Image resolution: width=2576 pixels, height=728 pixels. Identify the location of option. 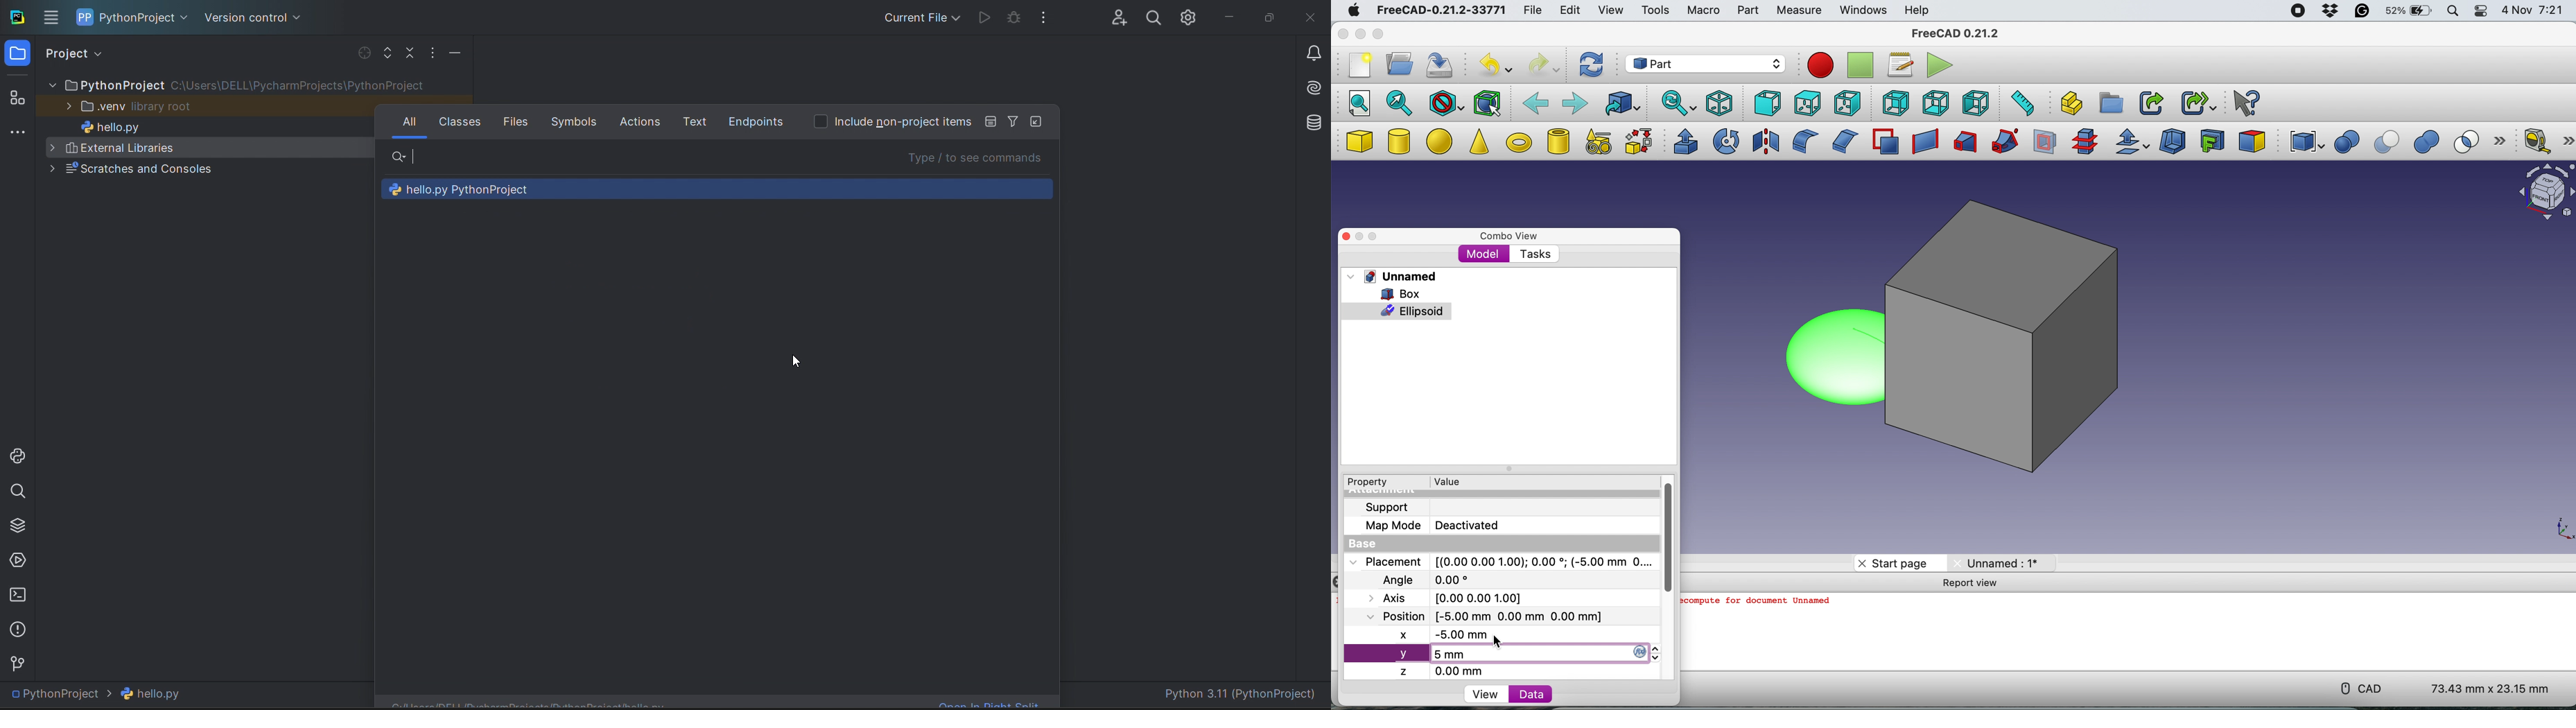
(891, 122).